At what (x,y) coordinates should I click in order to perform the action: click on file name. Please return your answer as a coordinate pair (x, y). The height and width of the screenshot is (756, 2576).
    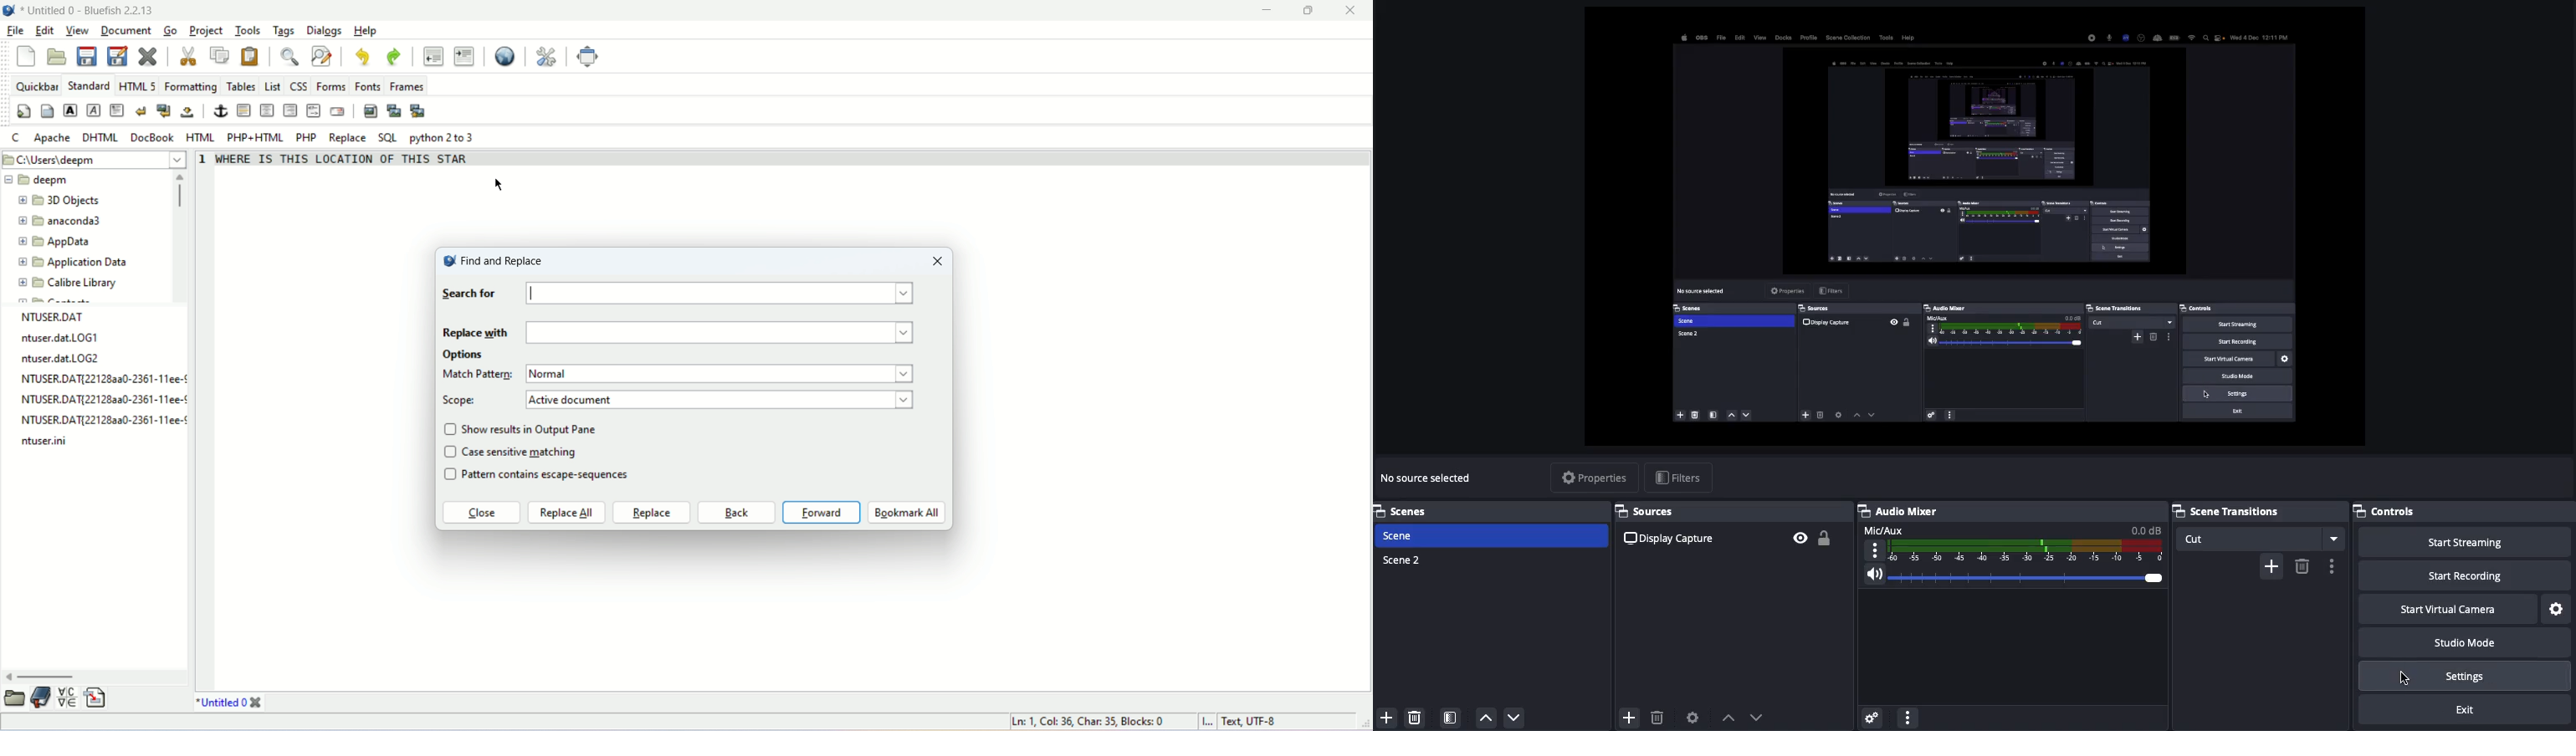
    Looking at the image, I should click on (45, 440).